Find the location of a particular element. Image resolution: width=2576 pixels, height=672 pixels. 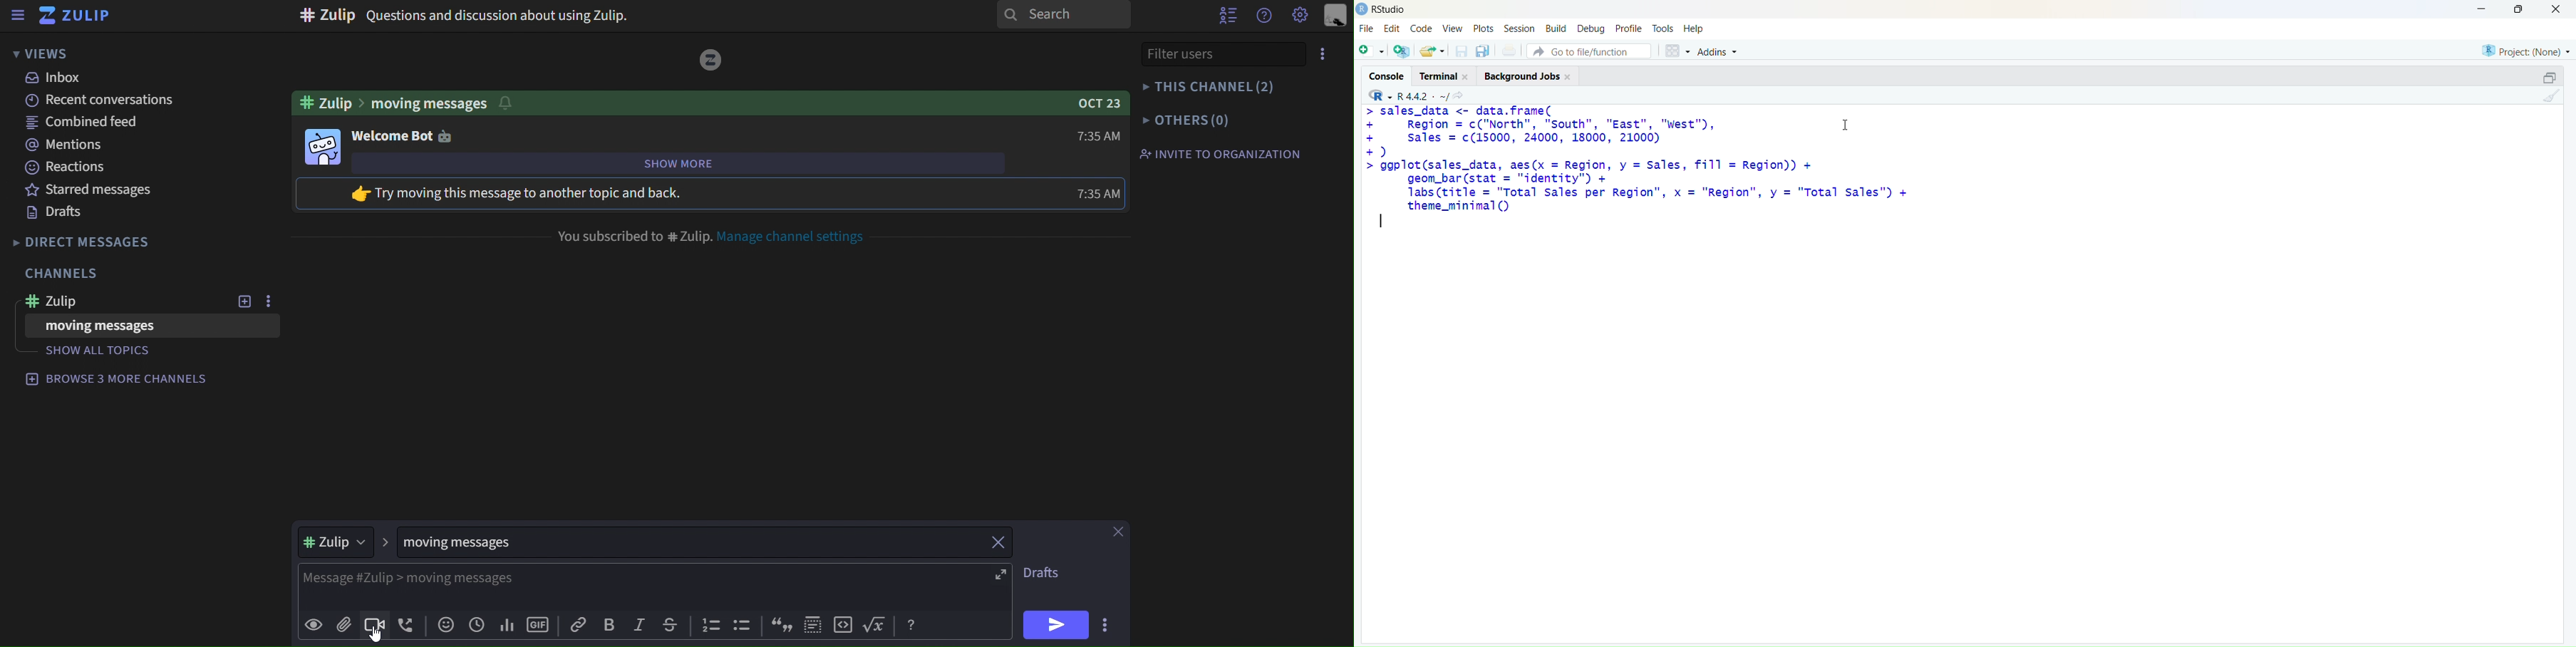

print is located at coordinates (1509, 52).